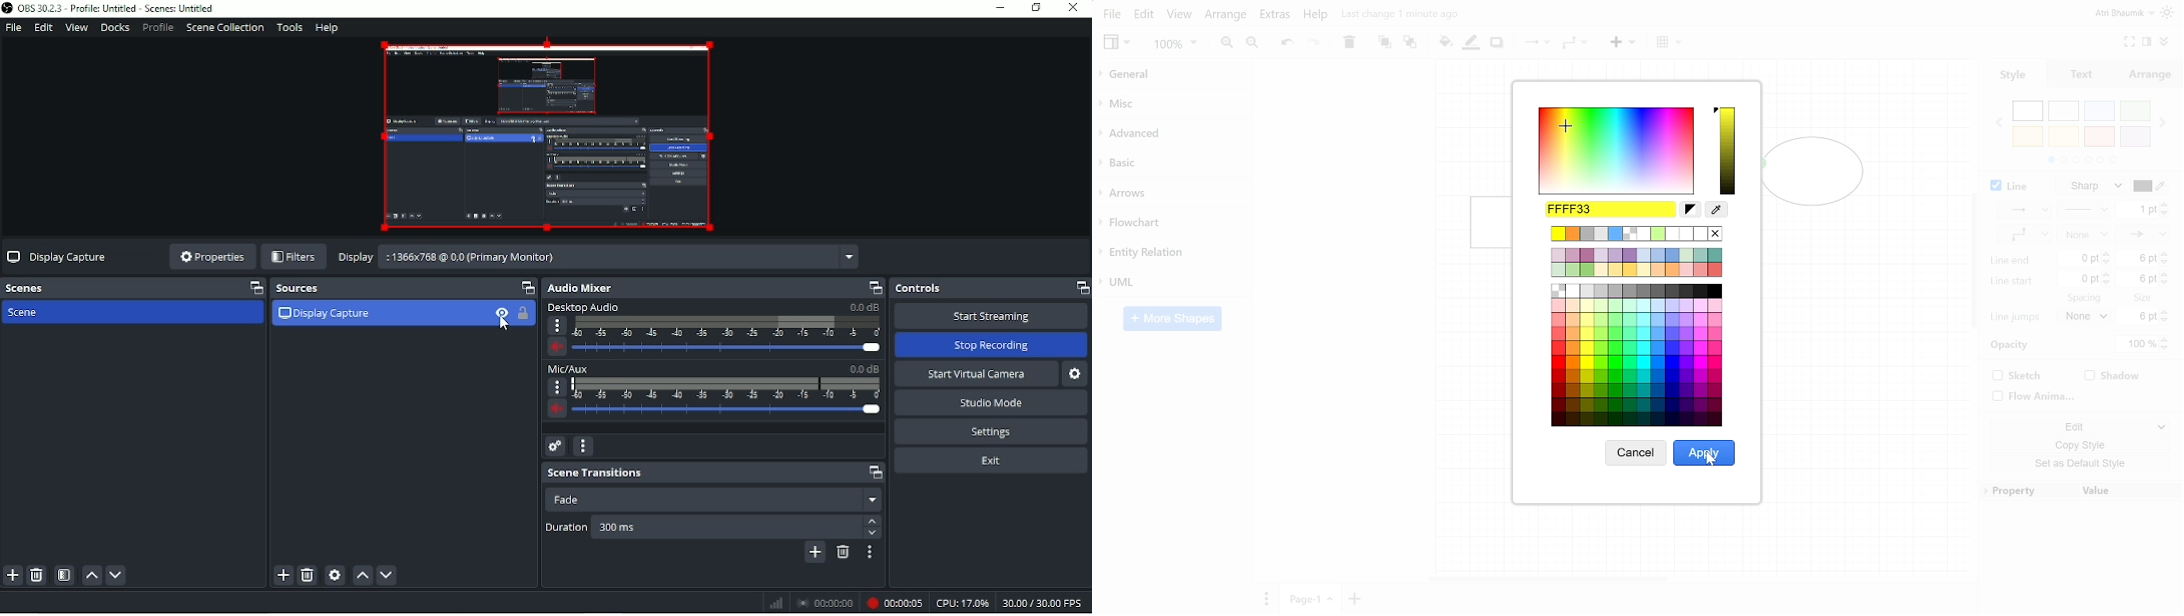 This screenshot has width=2184, height=616. What do you see at coordinates (1001, 8) in the screenshot?
I see `Minimize` at bounding box center [1001, 8].